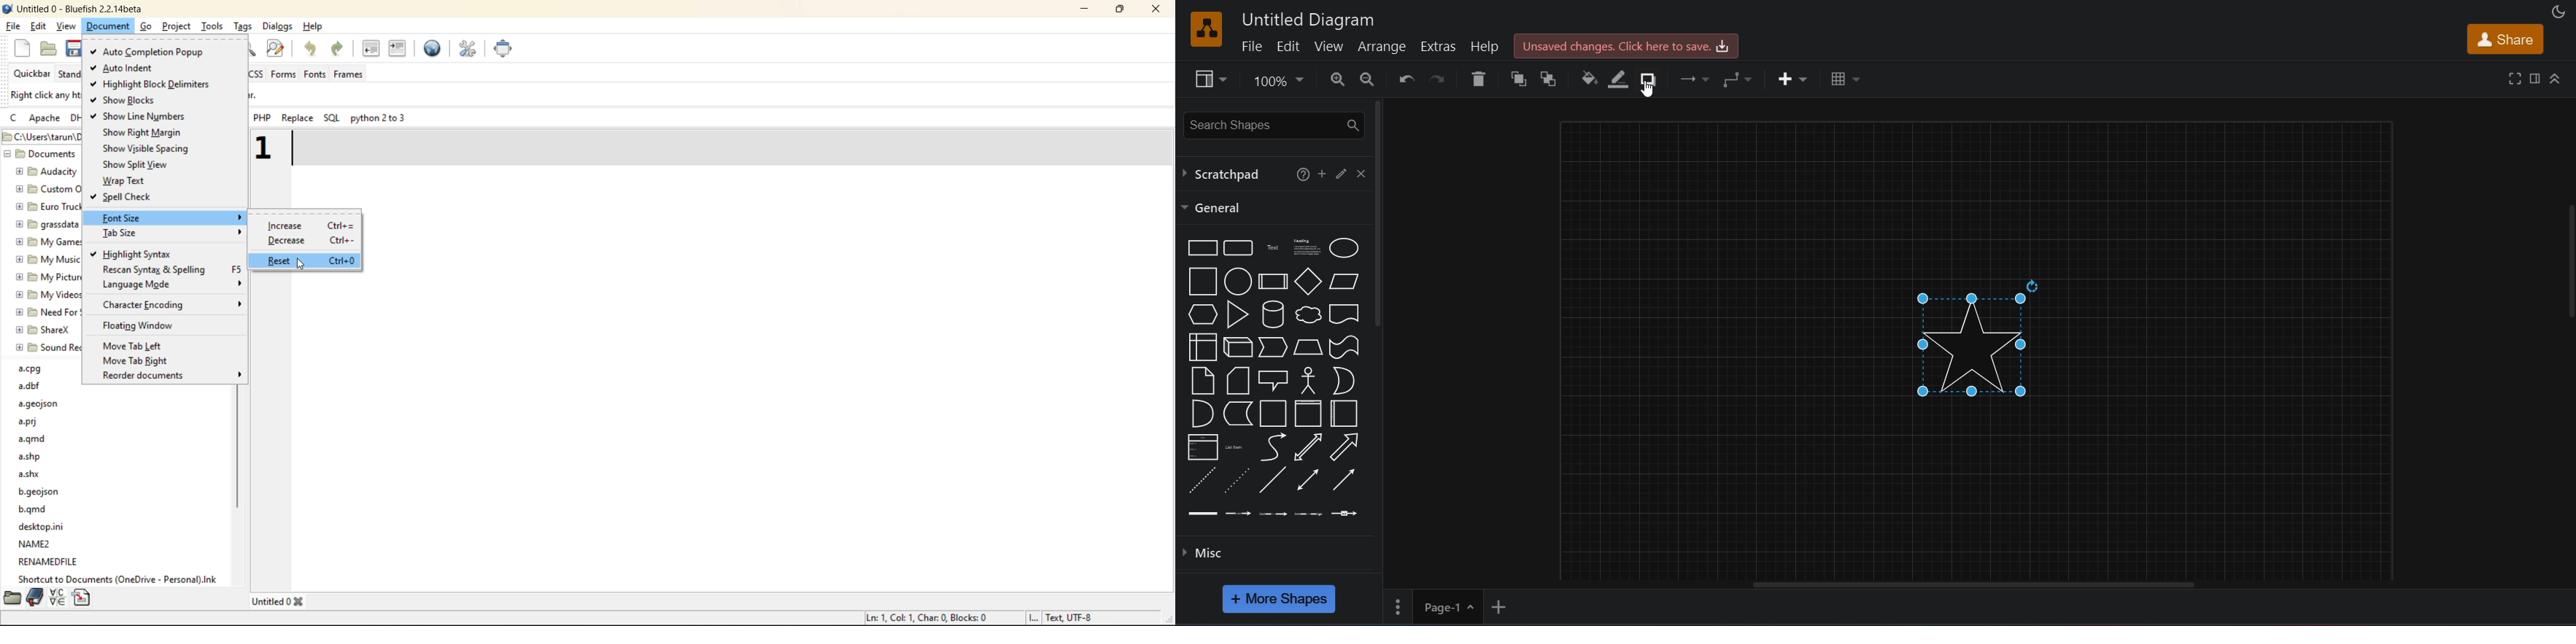 The image size is (2576, 644). What do you see at coordinates (47, 173) in the screenshot?
I see `audacity` at bounding box center [47, 173].